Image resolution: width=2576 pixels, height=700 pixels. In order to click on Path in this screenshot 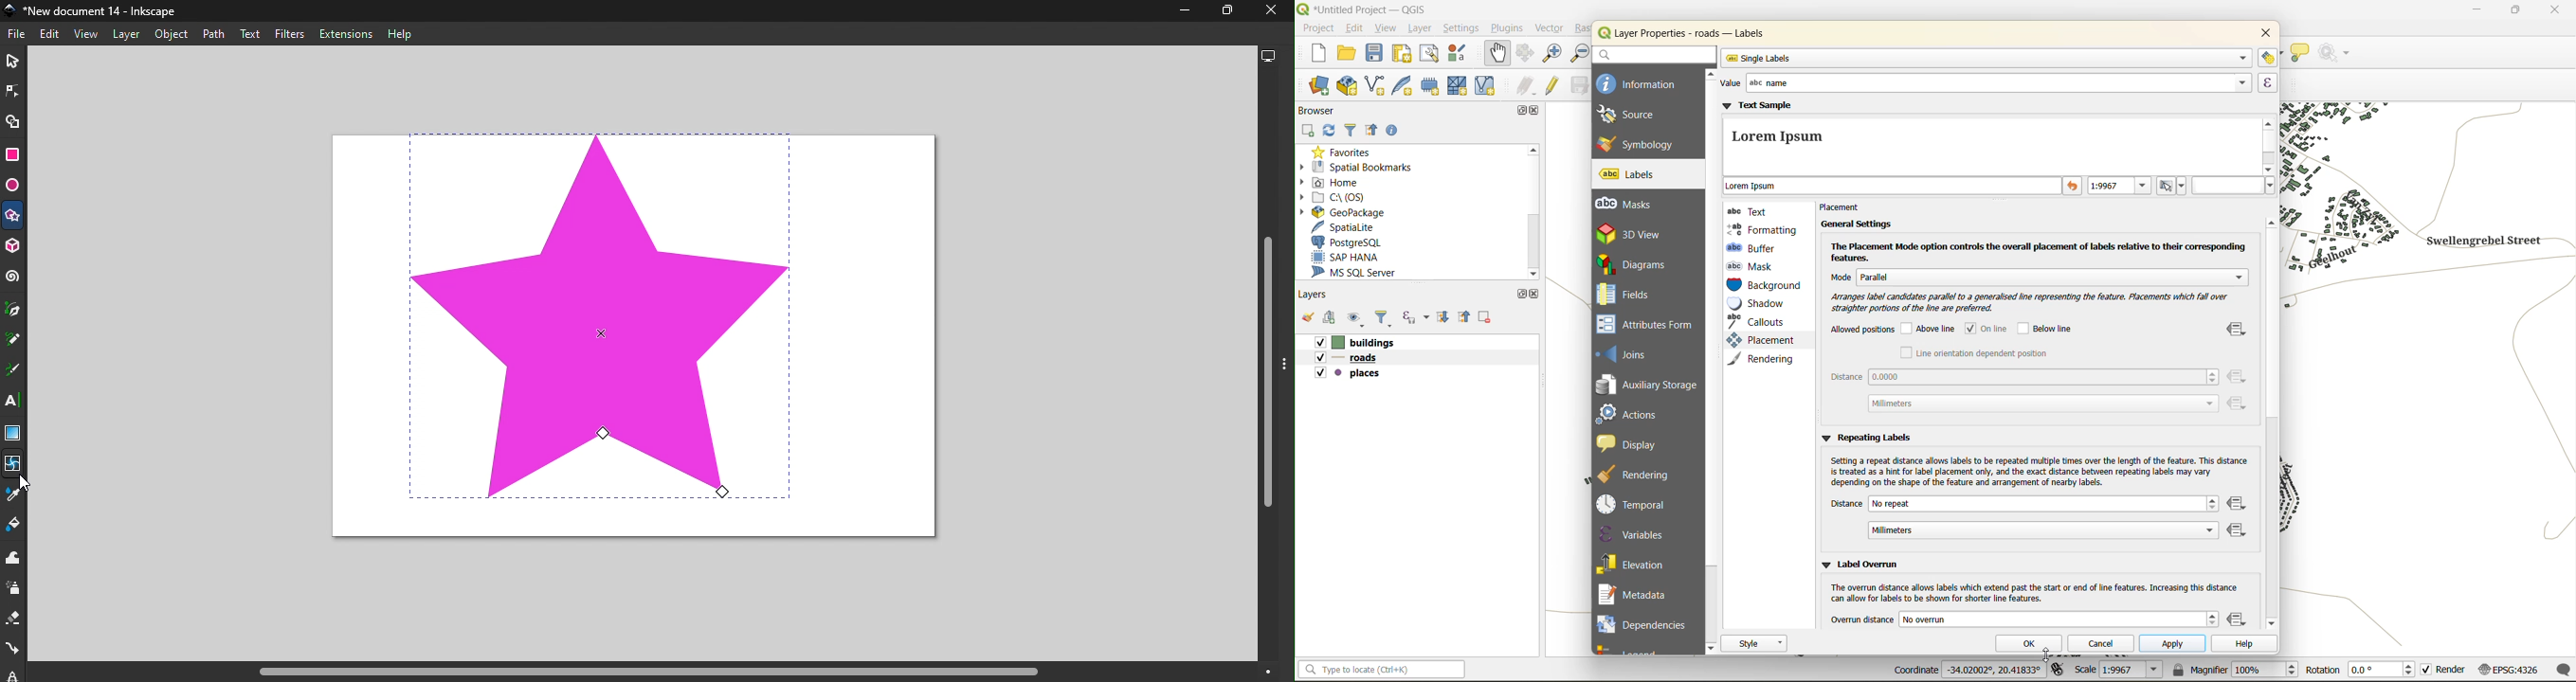, I will do `click(215, 33)`.